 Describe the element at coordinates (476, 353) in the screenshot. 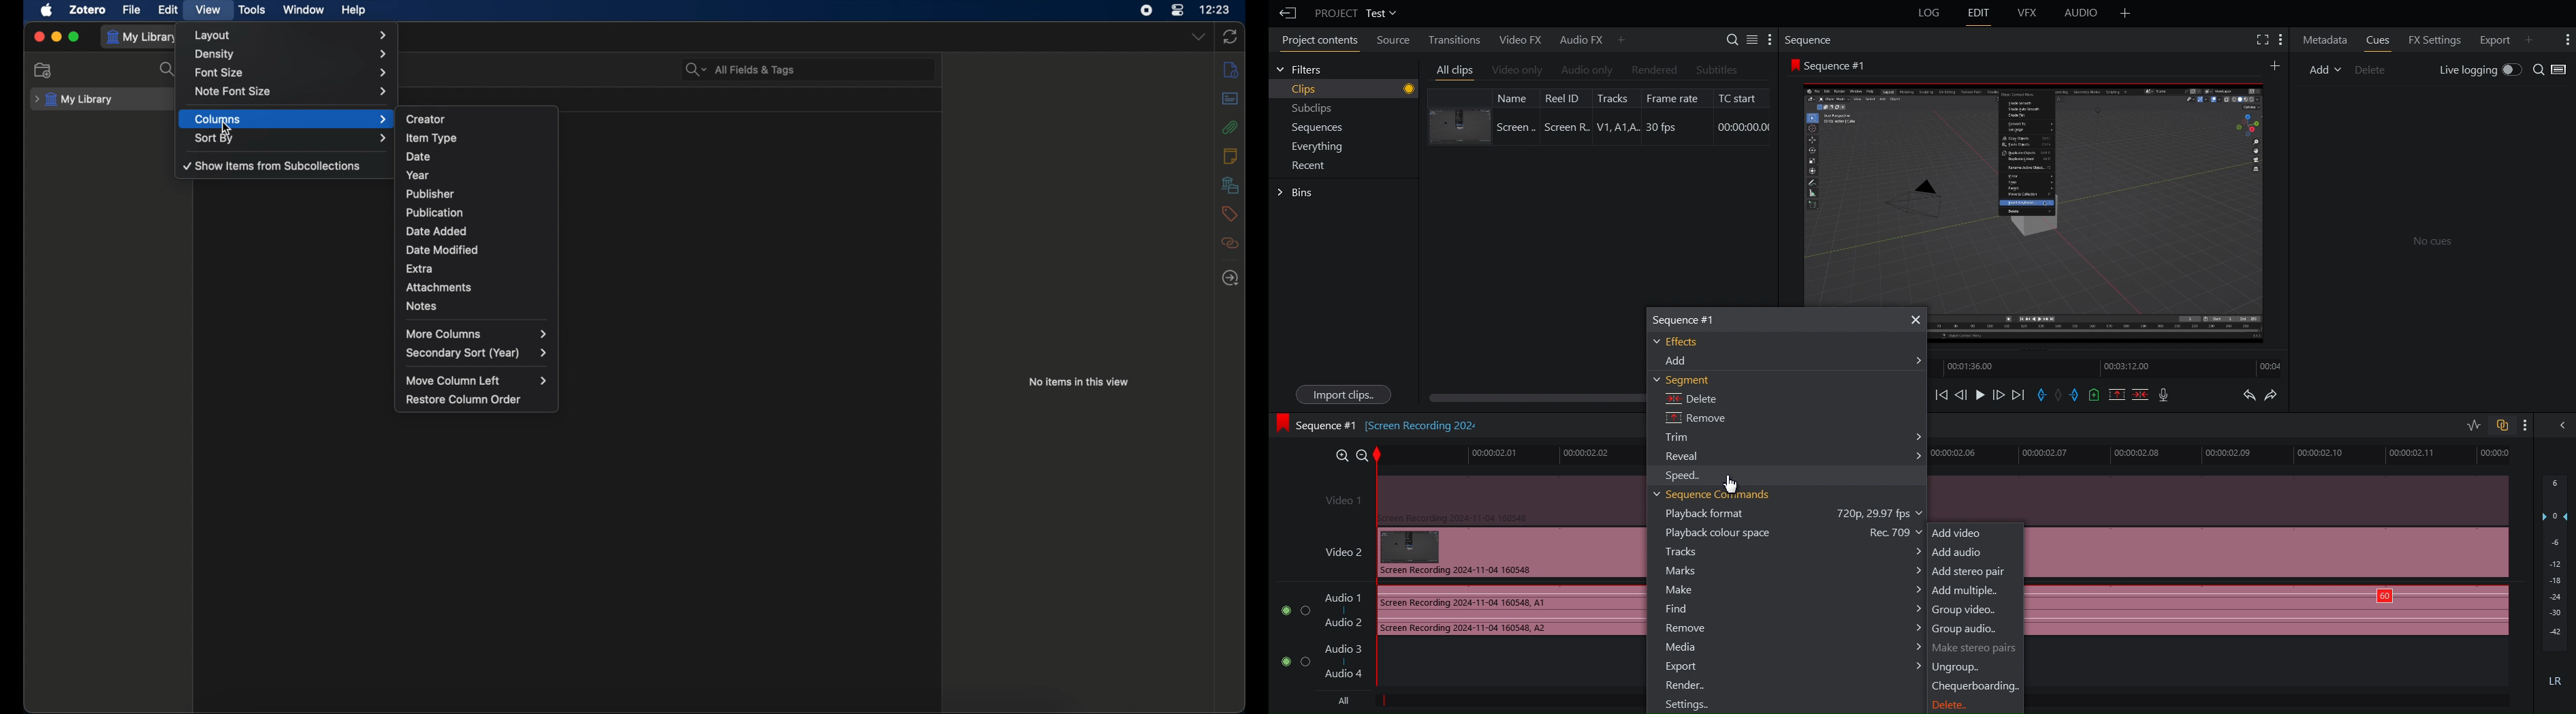

I see `secondary sort` at that location.